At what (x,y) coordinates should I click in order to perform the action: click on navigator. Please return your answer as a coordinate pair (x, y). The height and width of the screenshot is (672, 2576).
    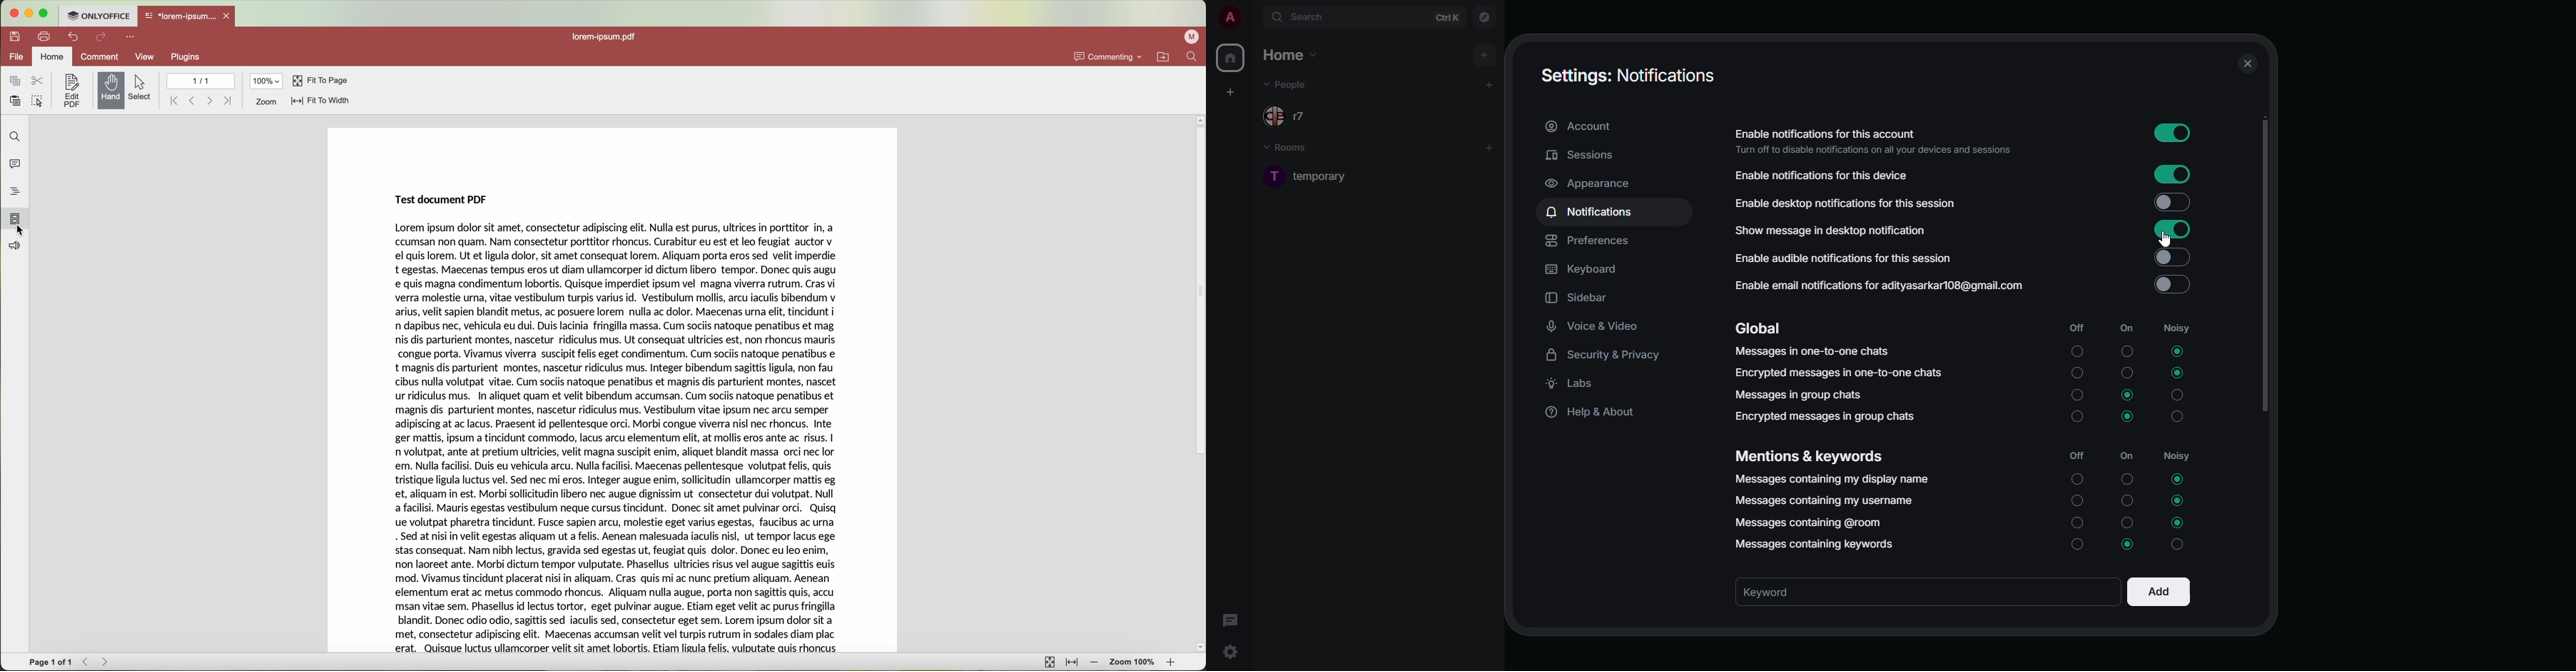
    Looking at the image, I should click on (1483, 16).